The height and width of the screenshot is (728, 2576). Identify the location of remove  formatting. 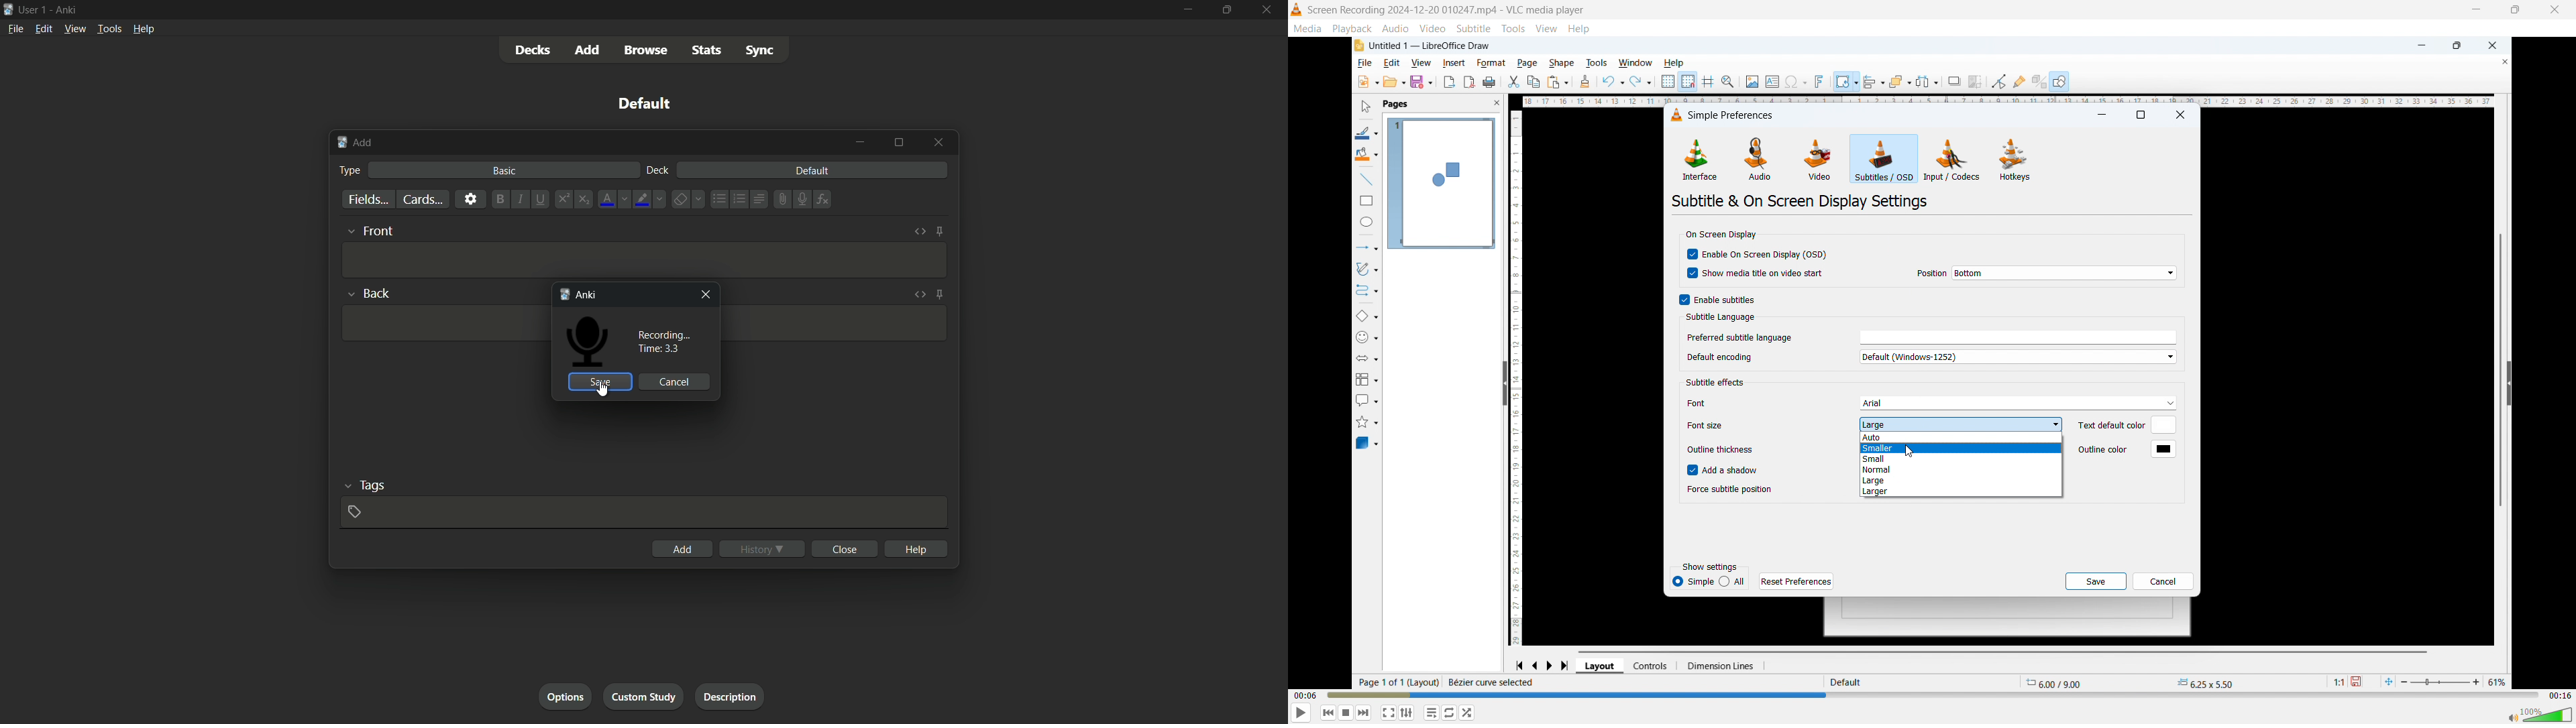
(680, 200).